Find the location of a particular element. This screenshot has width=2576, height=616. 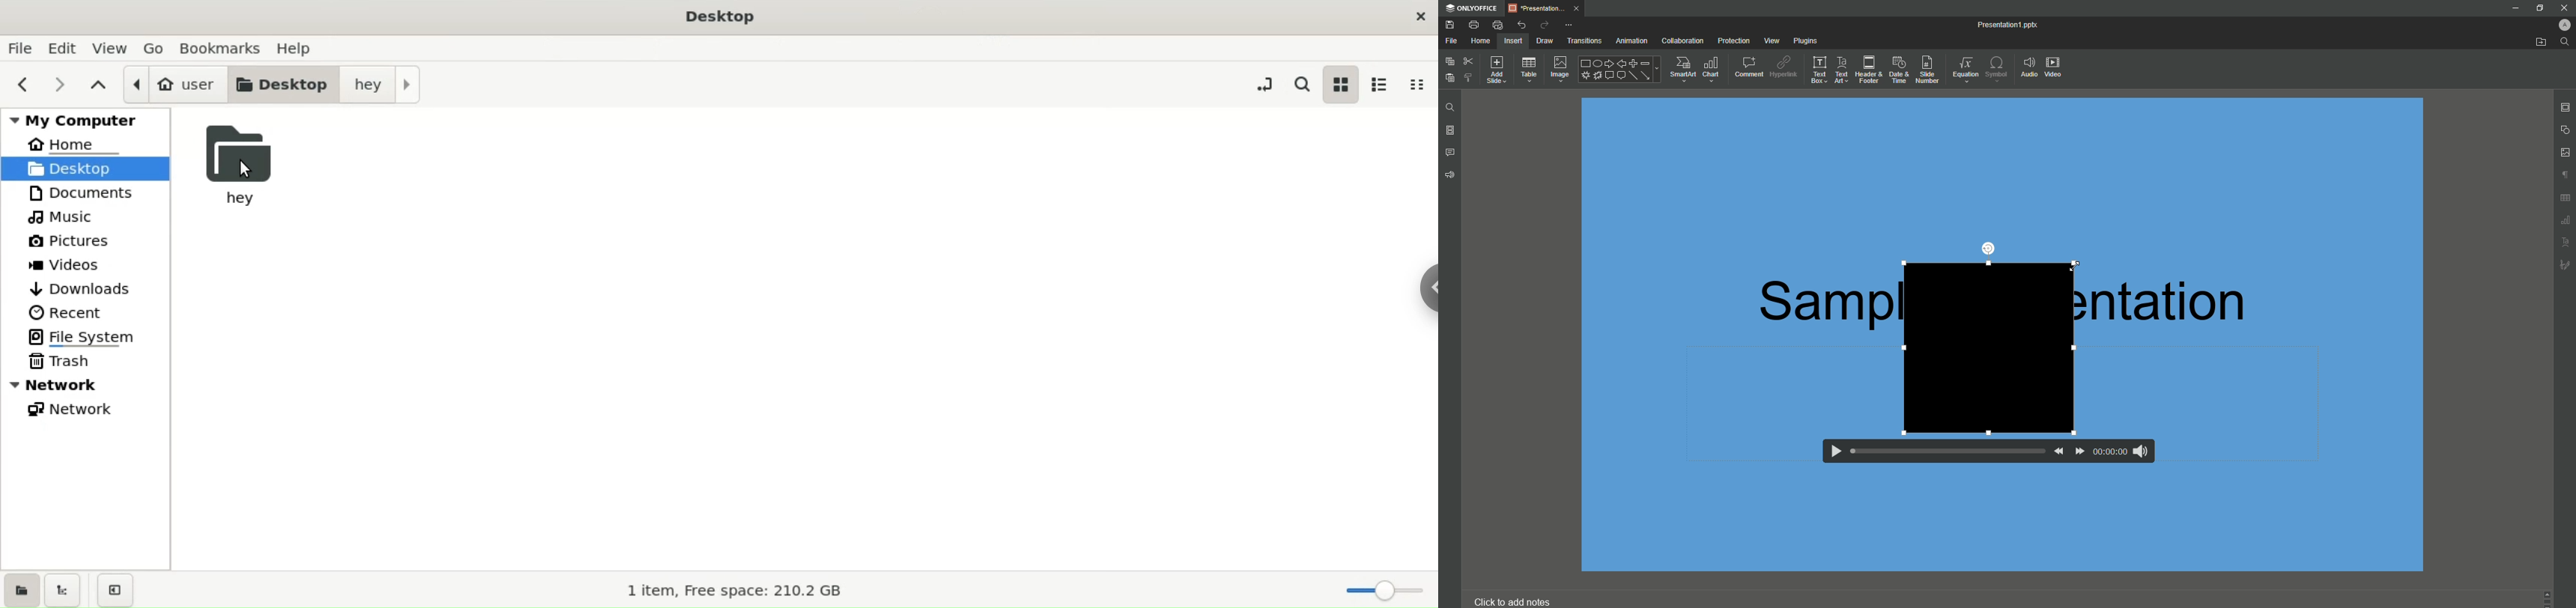

help is located at coordinates (299, 47).